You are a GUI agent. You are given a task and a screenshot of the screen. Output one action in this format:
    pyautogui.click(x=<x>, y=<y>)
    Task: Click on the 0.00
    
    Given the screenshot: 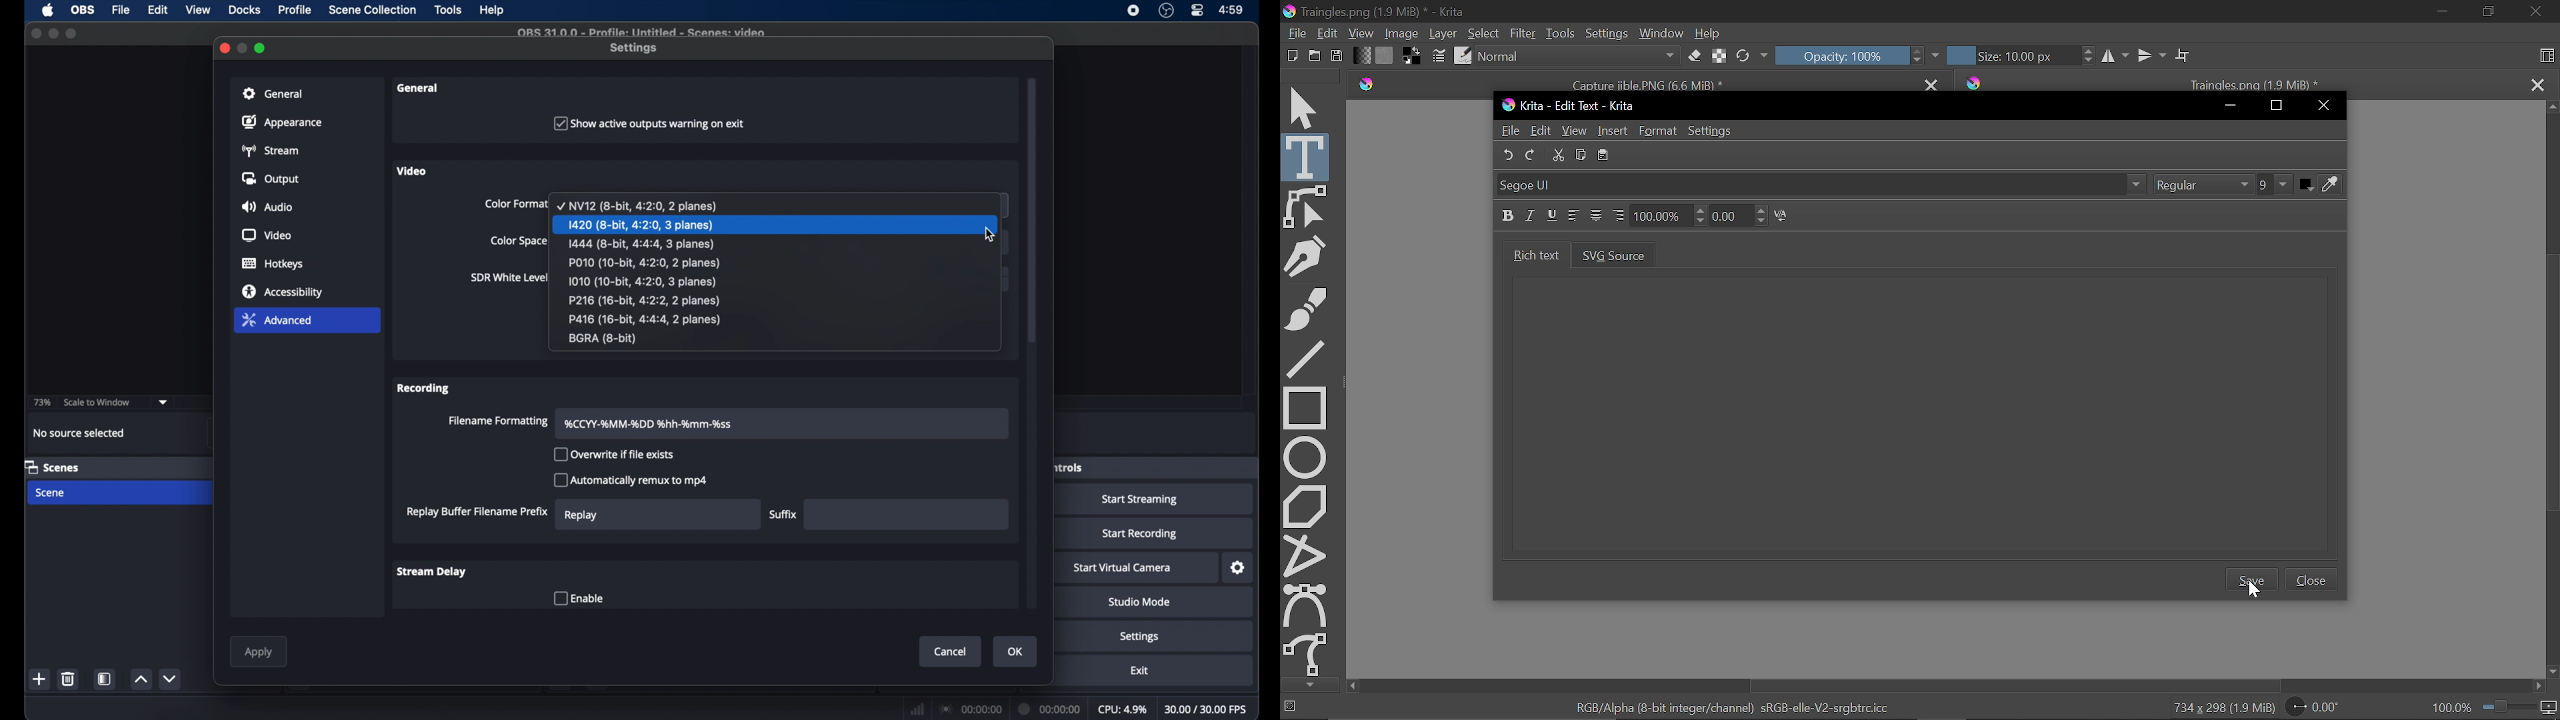 What is the action you would take?
    pyautogui.click(x=1737, y=216)
    